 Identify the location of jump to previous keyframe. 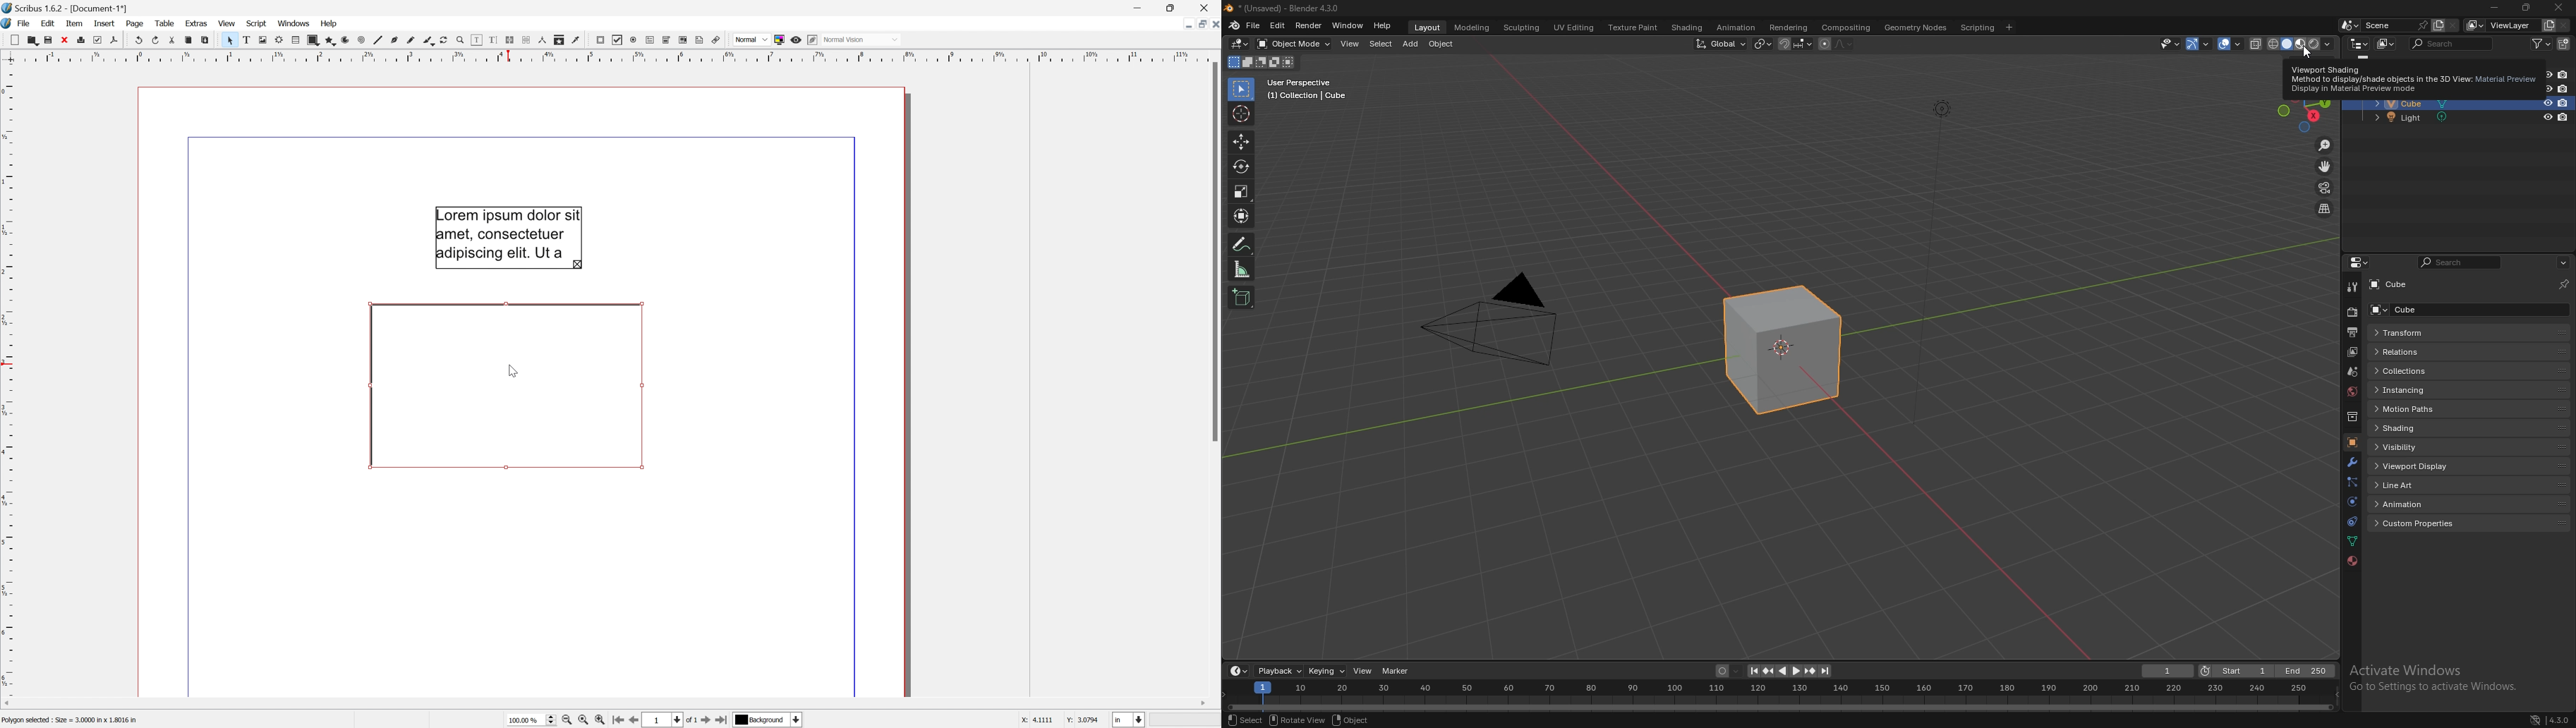
(1768, 672).